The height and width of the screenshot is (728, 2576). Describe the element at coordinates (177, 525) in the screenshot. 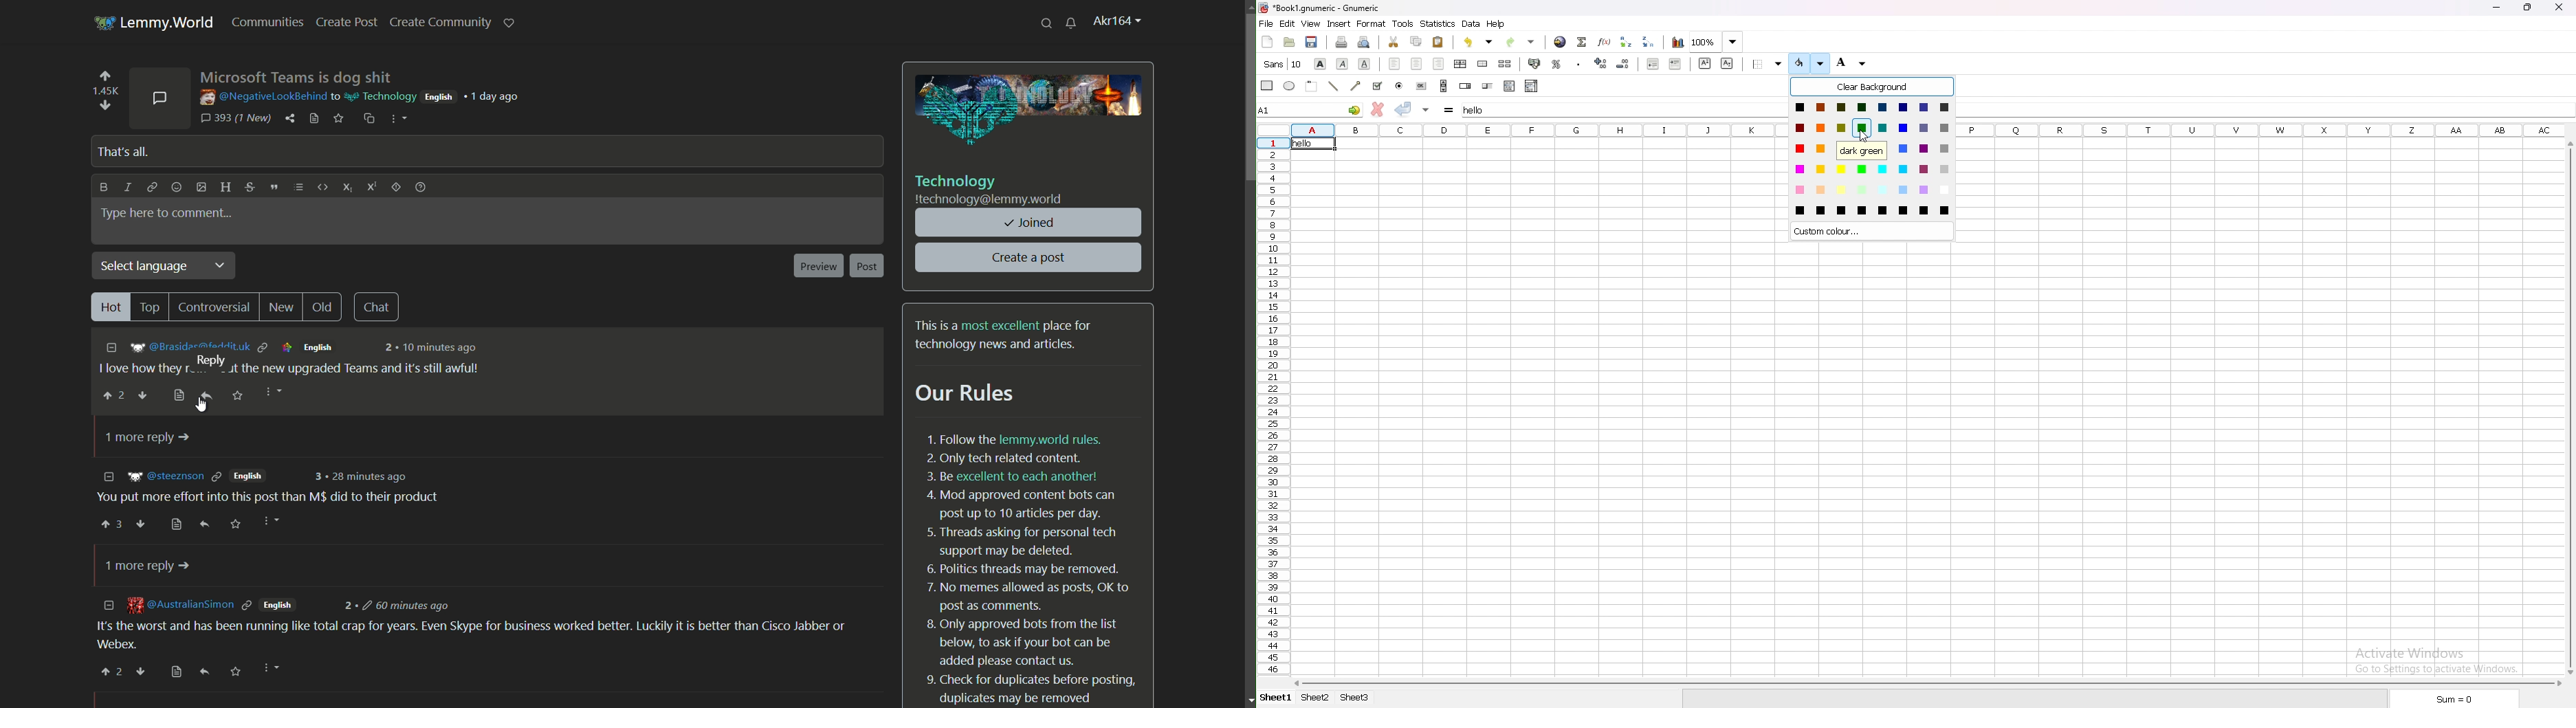

I see `view source` at that location.